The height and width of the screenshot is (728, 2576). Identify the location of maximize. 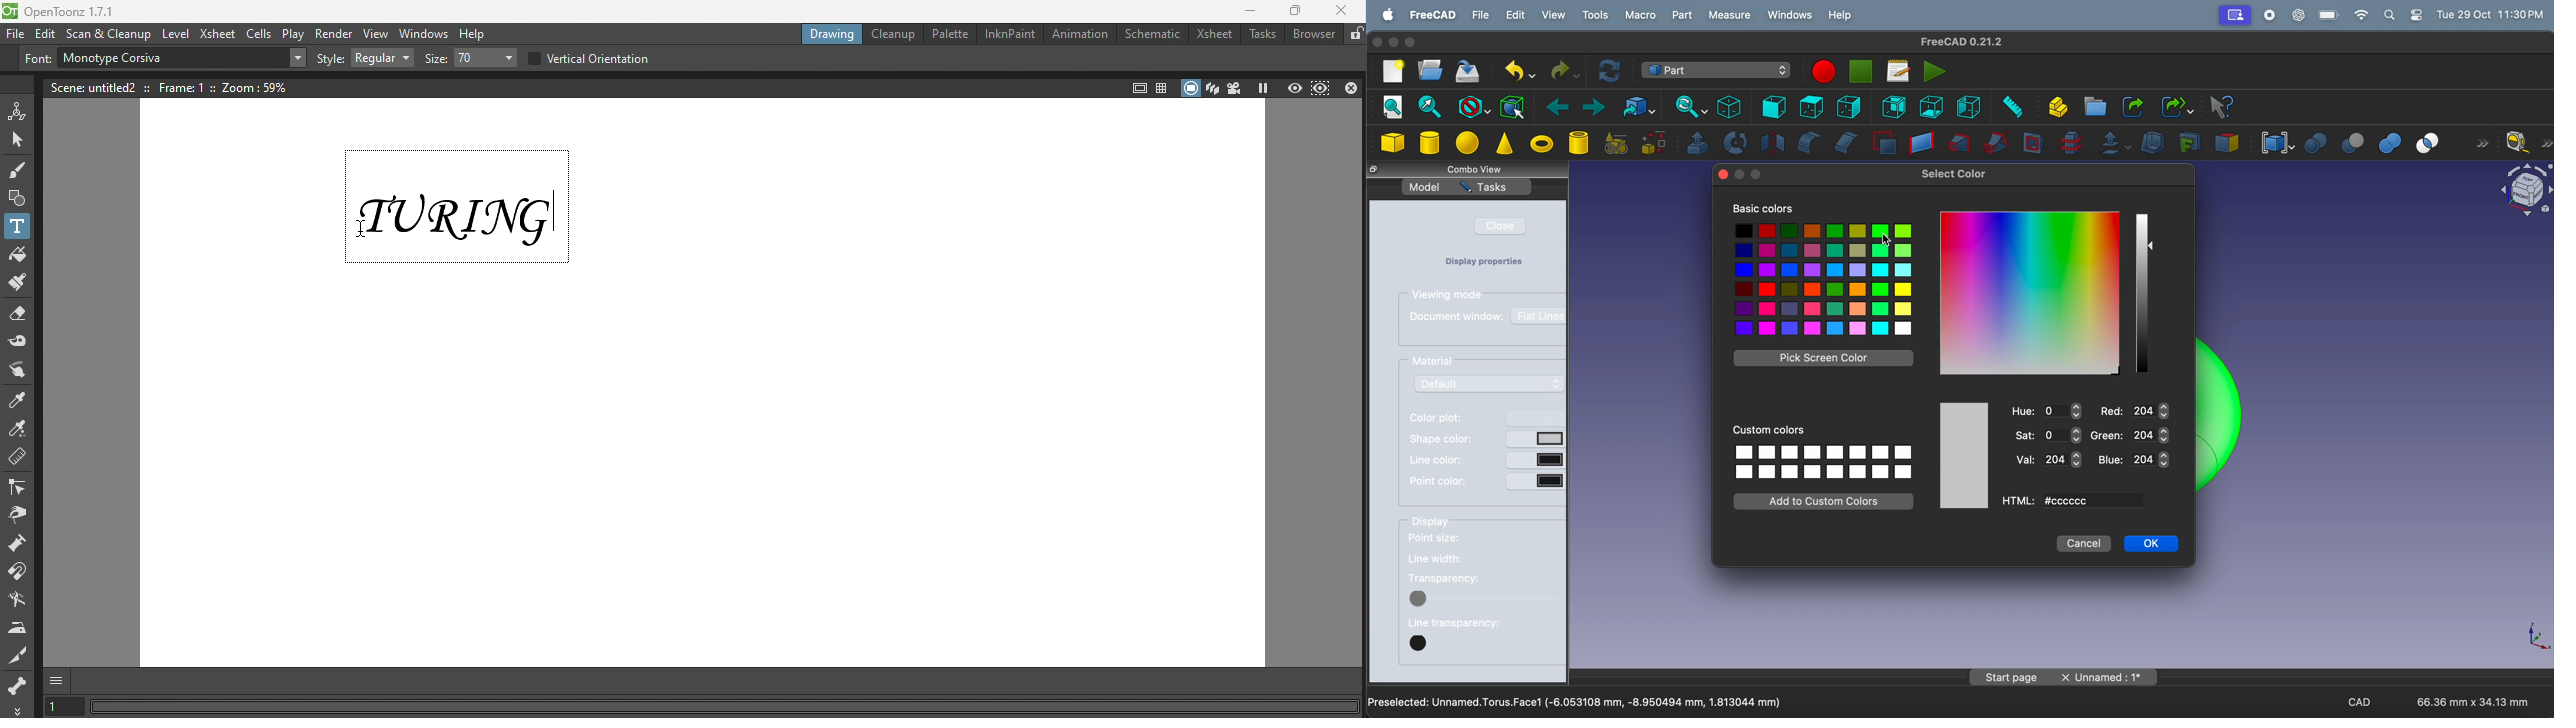
(1756, 174).